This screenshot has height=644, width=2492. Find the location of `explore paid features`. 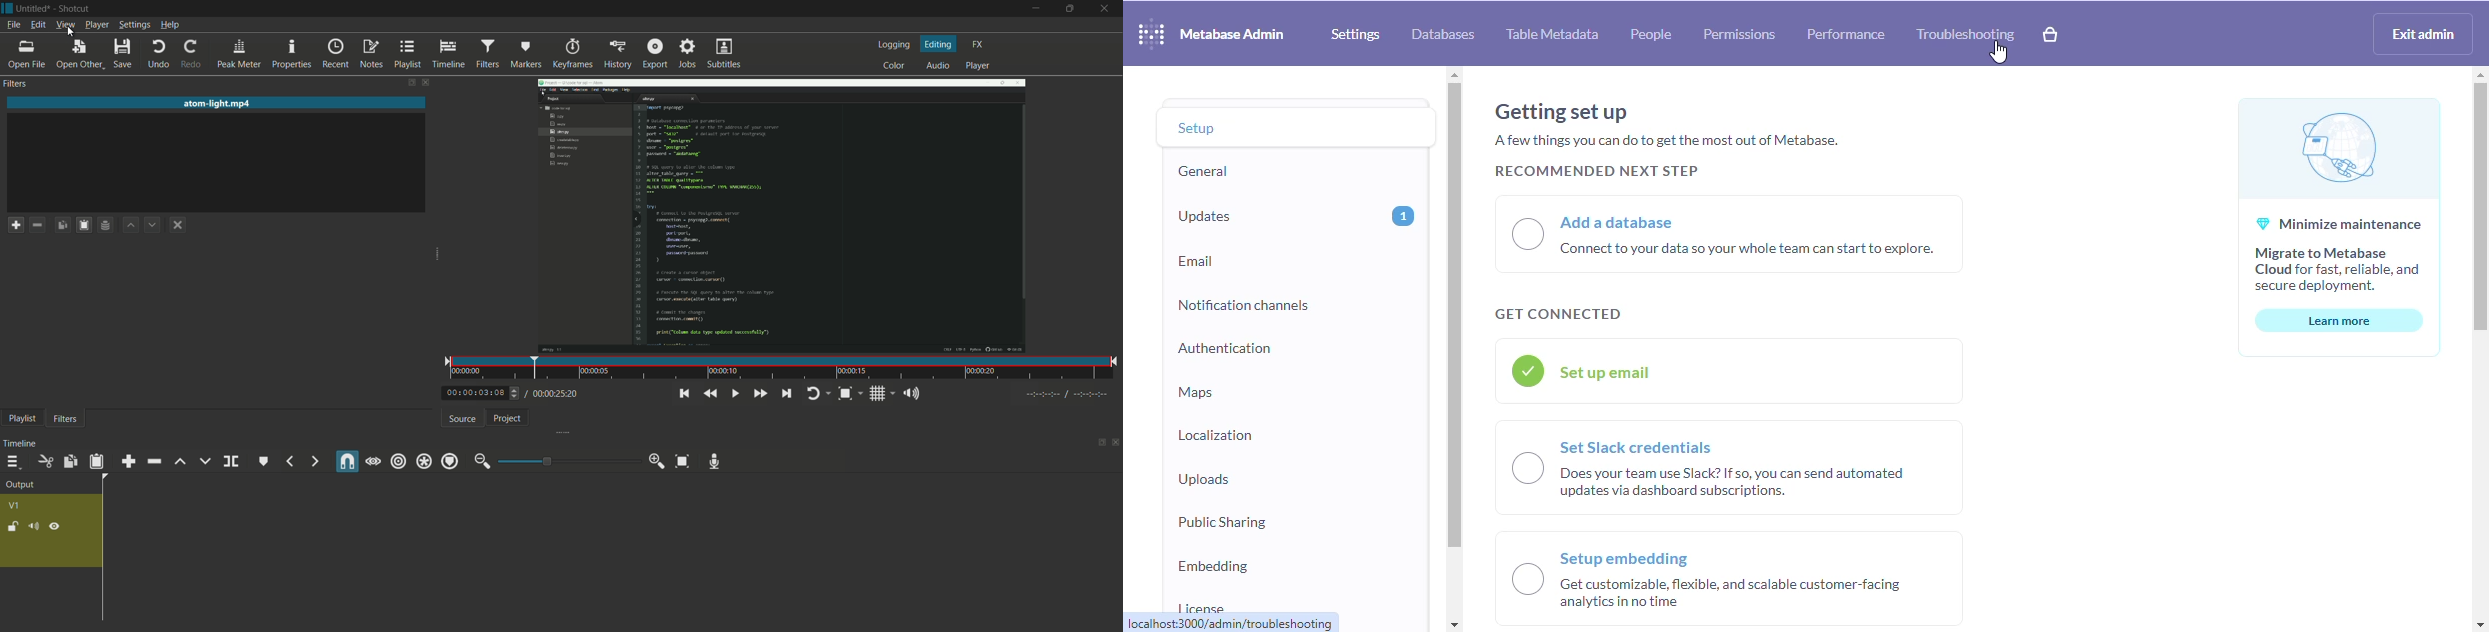

explore paid features is located at coordinates (2050, 34).